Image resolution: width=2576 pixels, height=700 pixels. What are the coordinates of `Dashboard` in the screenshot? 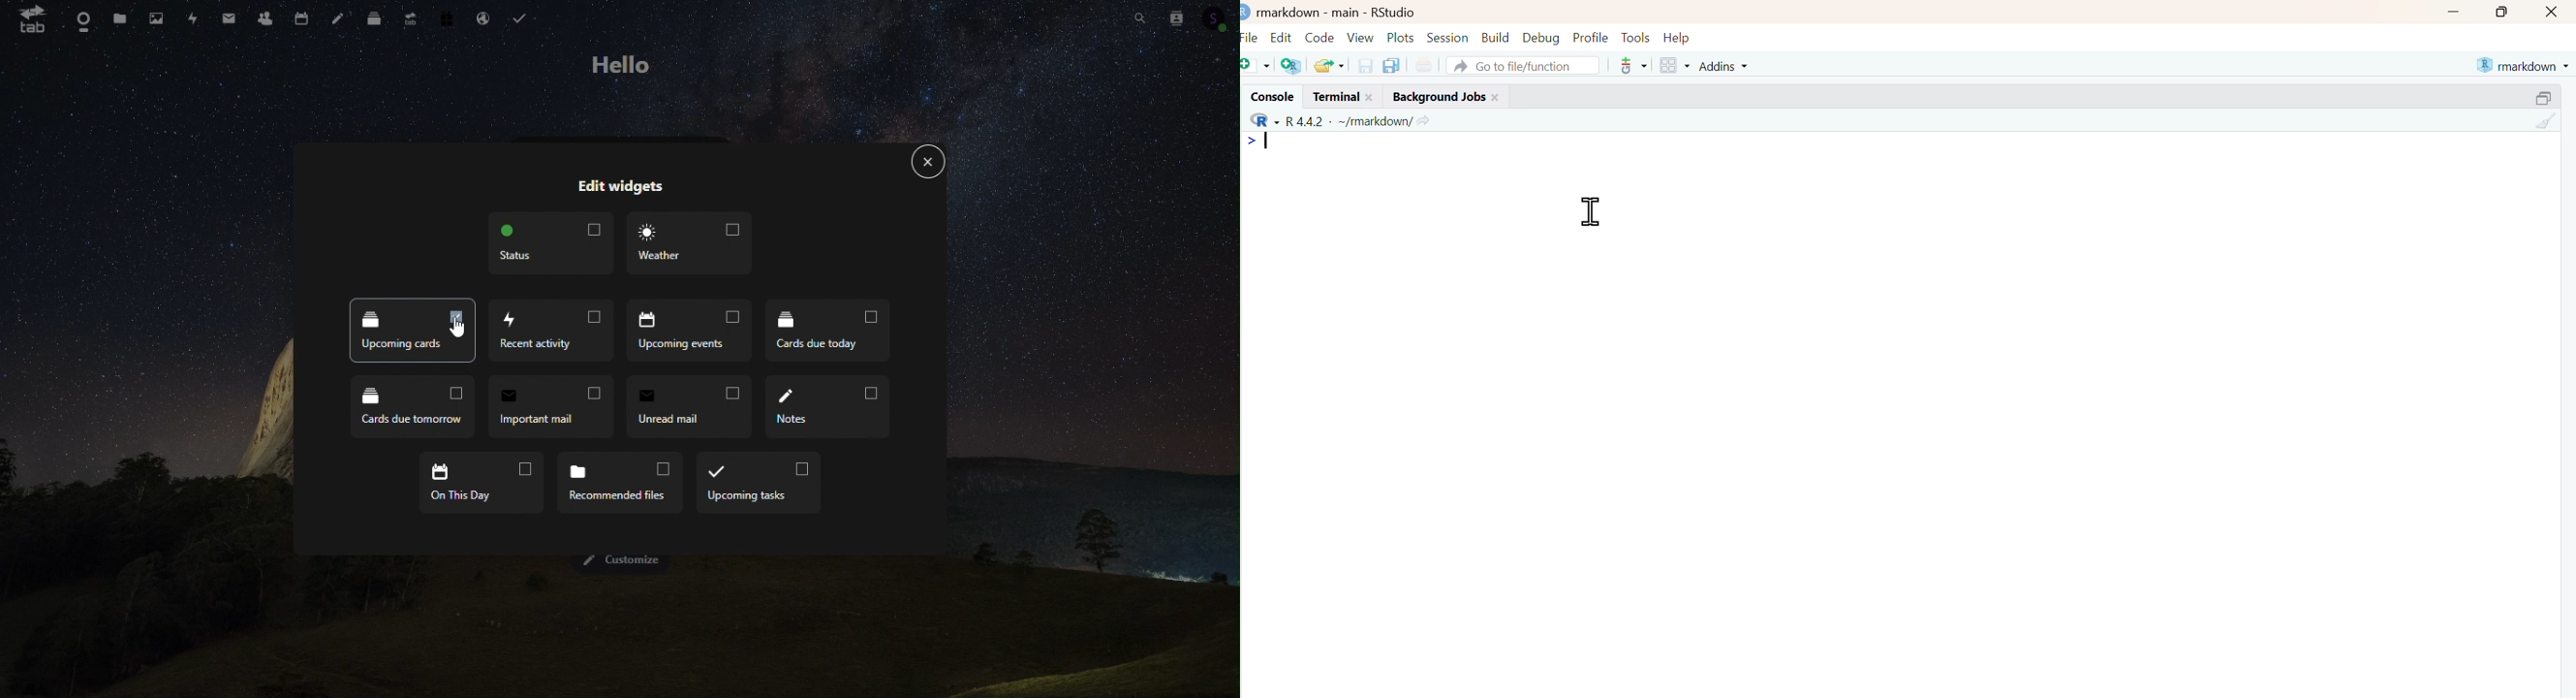 It's located at (77, 18).